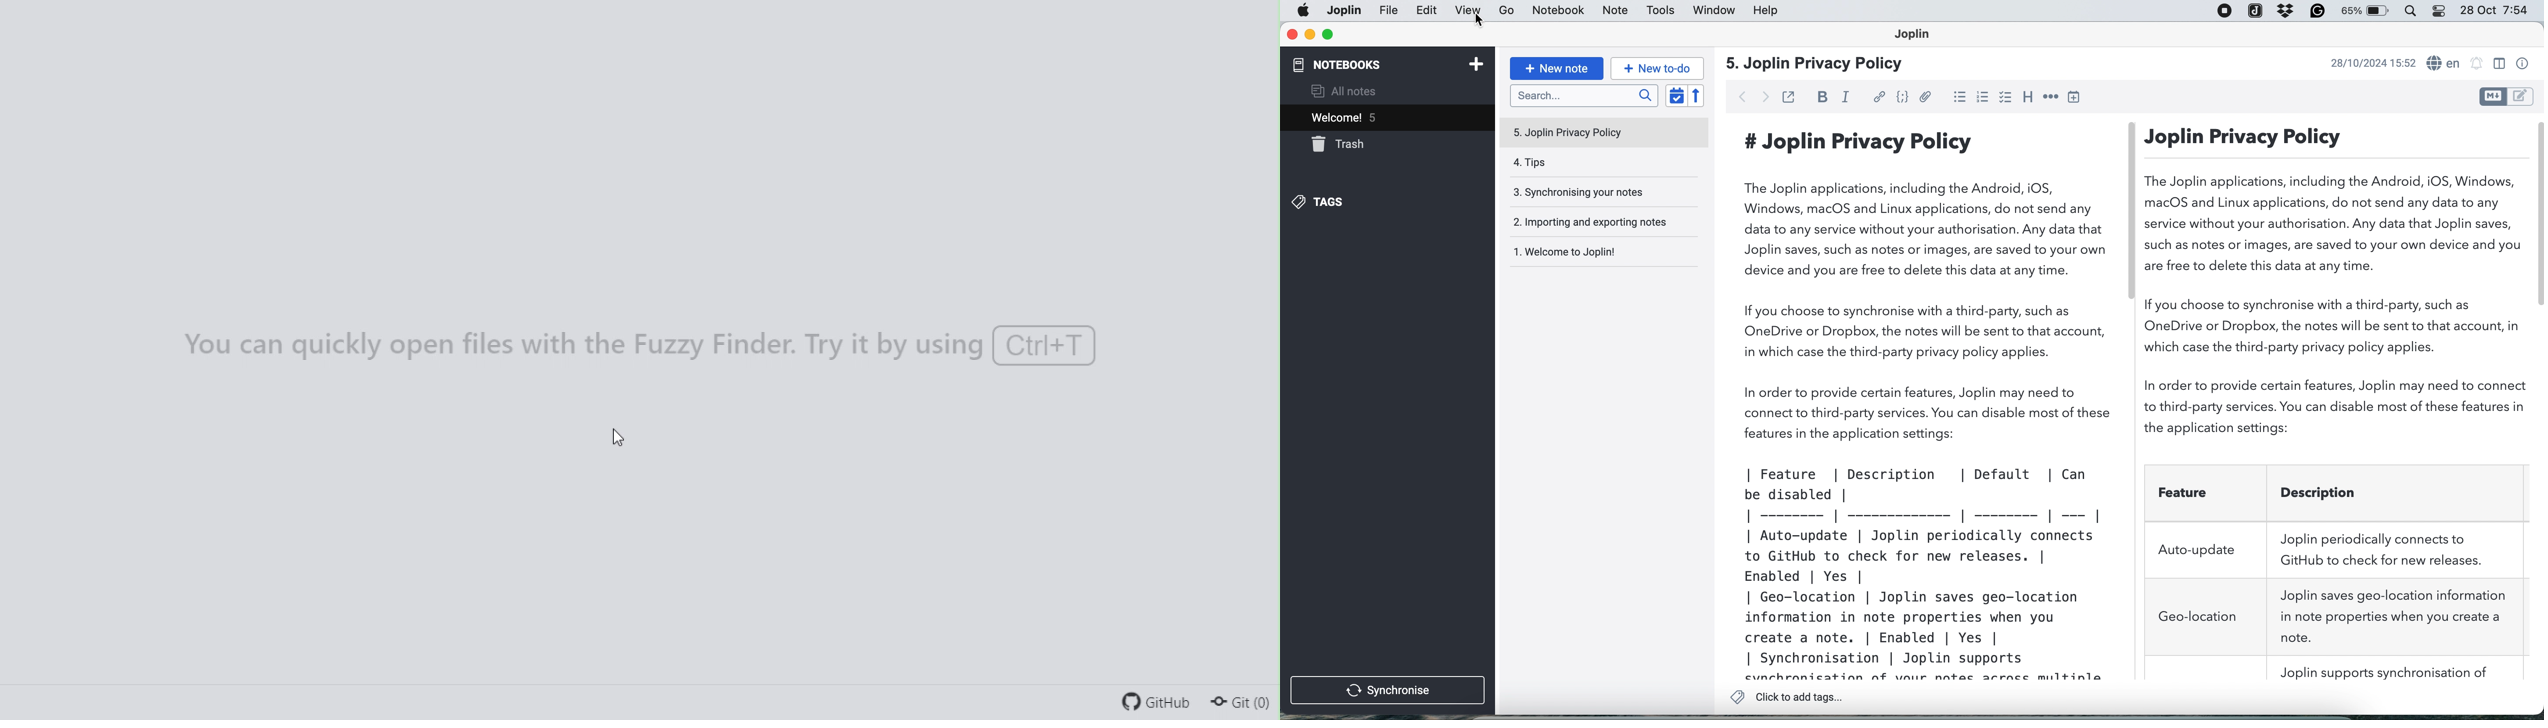 The height and width of the screenshot is (728, 2548). I want to click on alarm, so click(2477, 64).